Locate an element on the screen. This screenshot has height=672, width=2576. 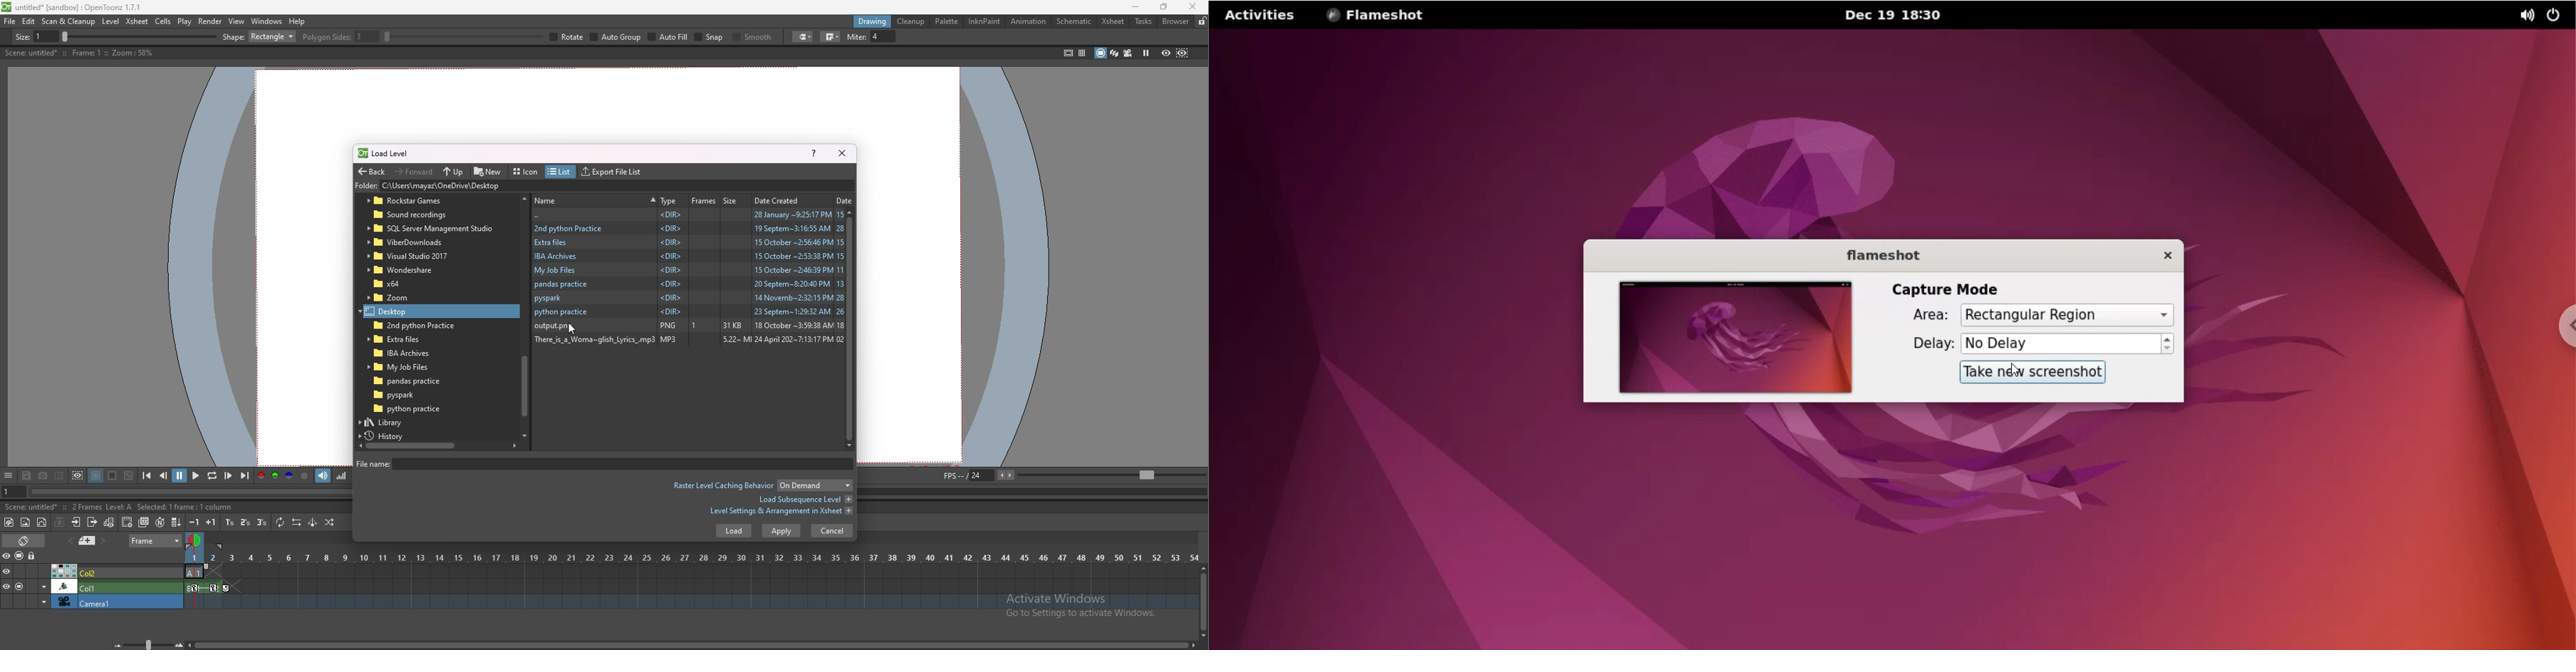
export file list is located at coordinates (611, 172).